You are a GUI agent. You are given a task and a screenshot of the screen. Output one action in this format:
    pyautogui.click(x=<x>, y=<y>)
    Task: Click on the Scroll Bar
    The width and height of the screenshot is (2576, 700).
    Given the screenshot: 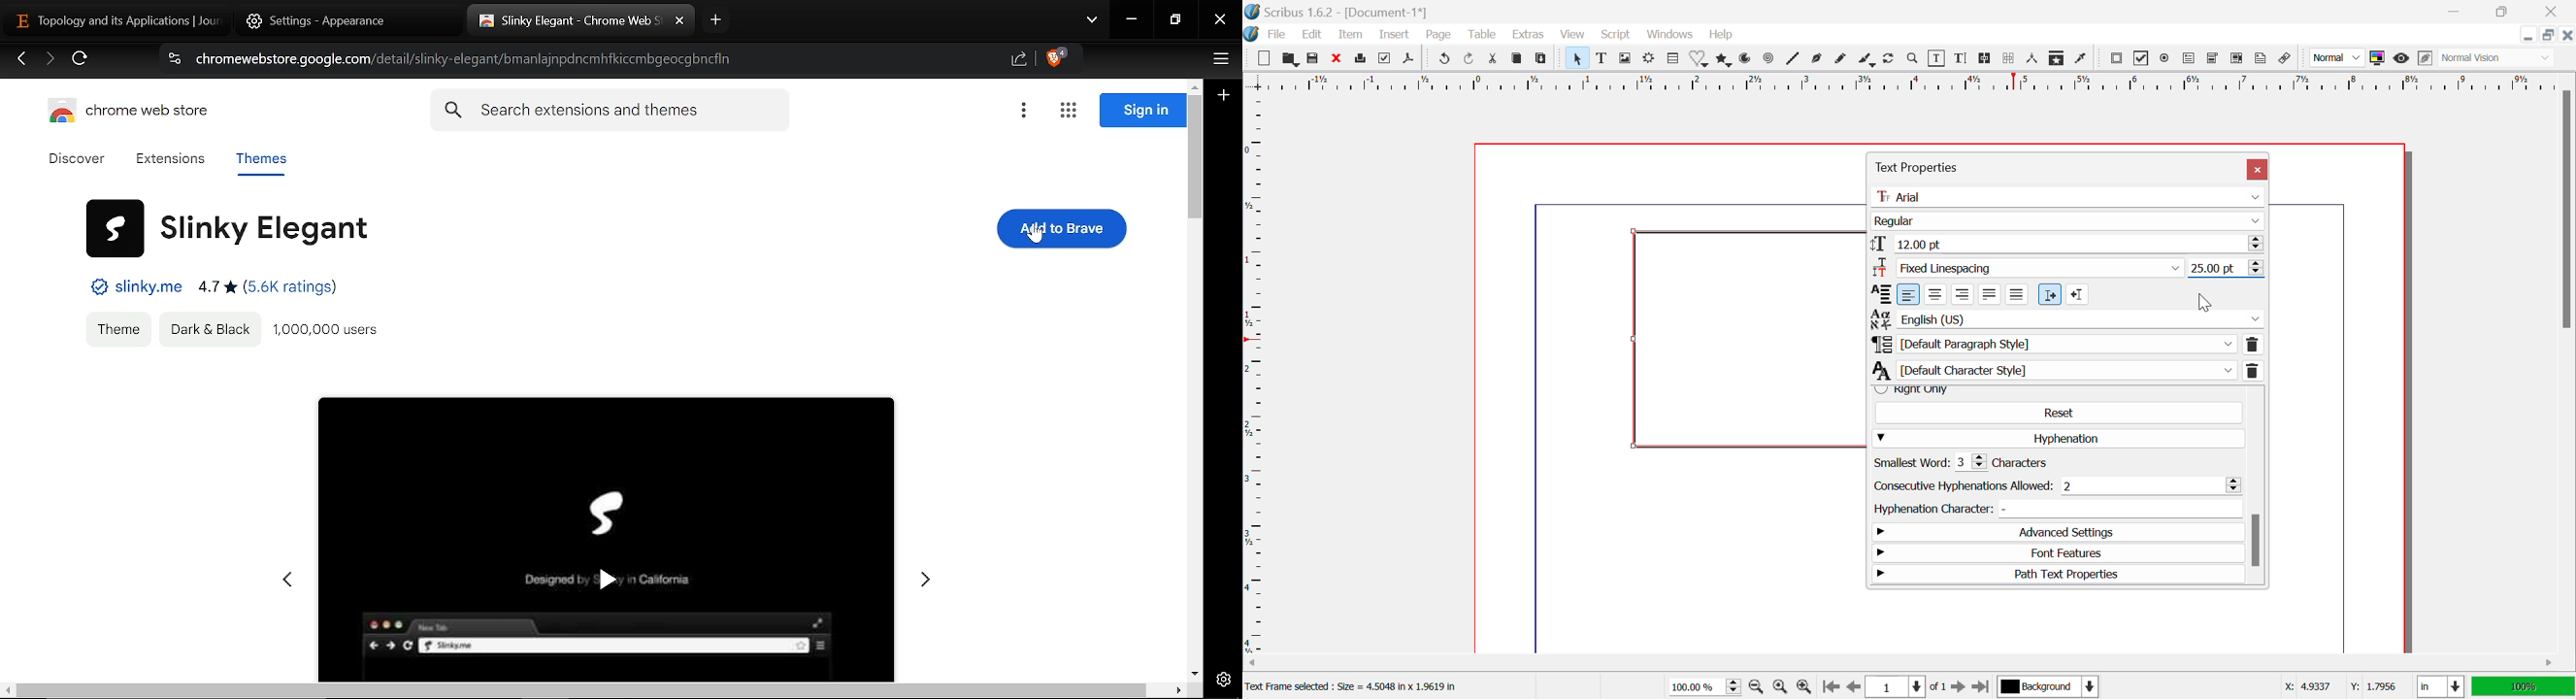 What is the action you would take?
    pyautogui.click(x=2256, y=487)
    